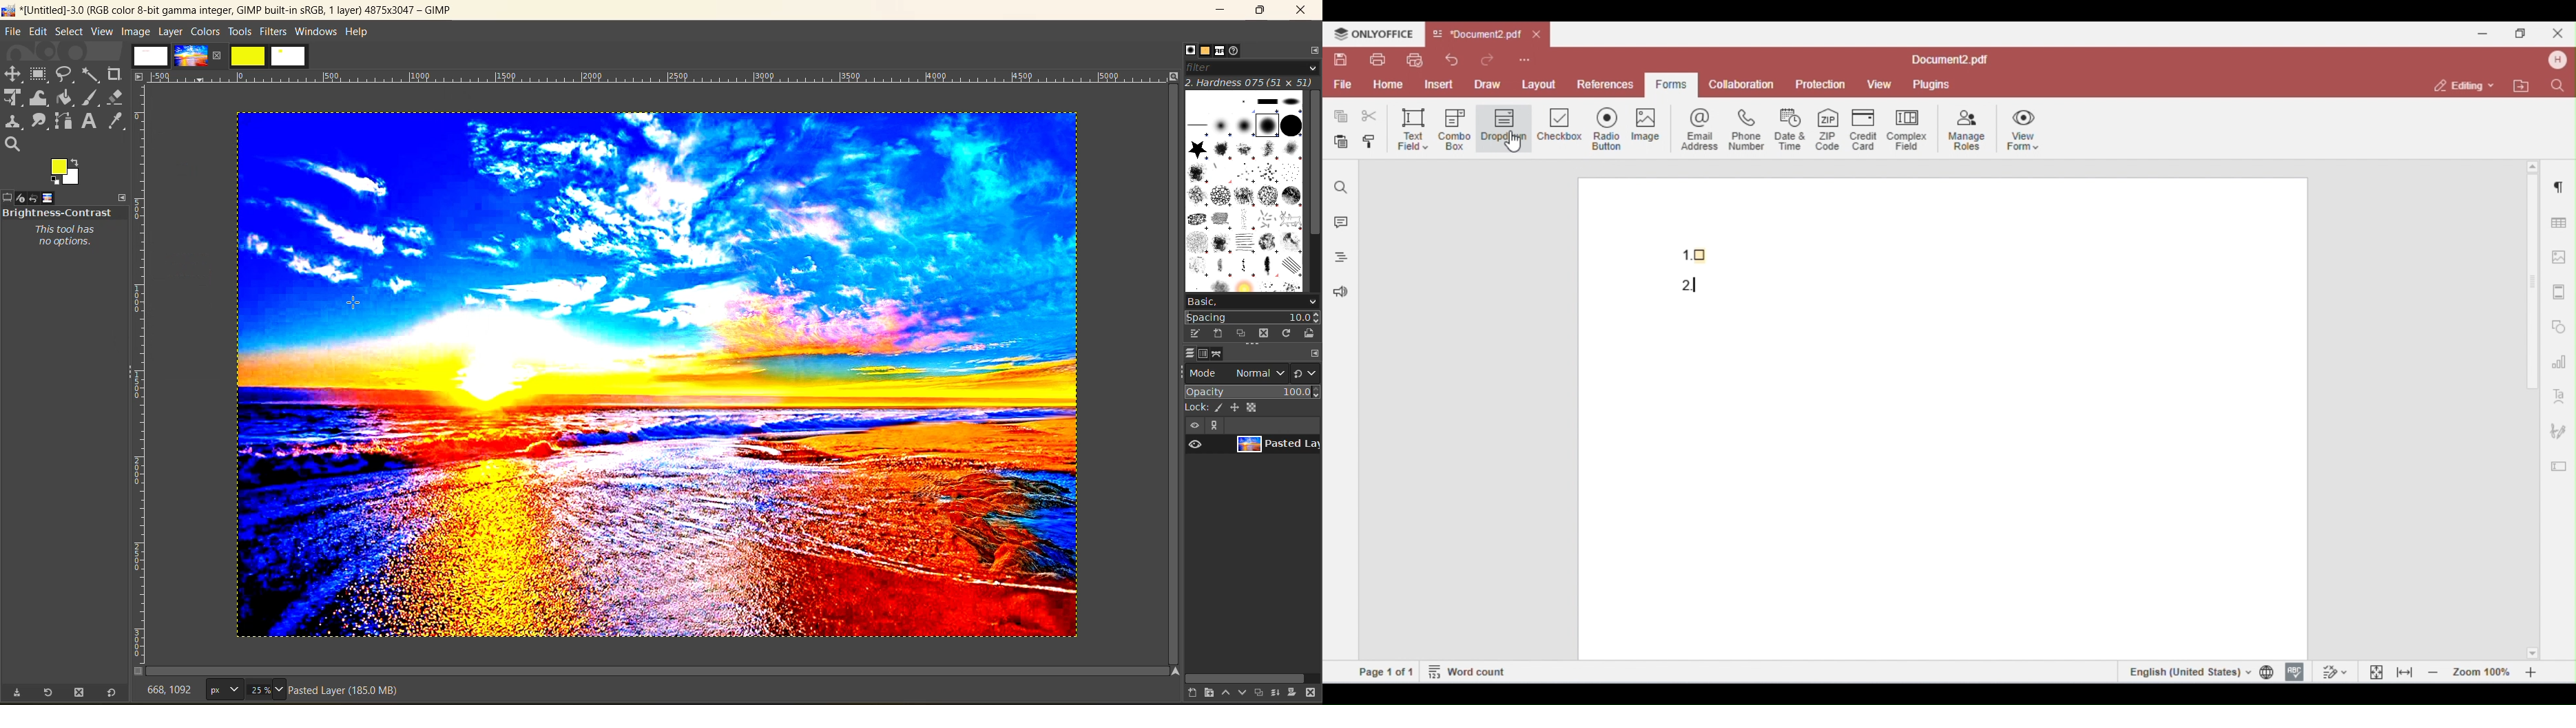 The width and height of the screenshot is (2576, 728). Describe the element at coordinates (1196, 333) in the screenshot. I see `edit` at that location.